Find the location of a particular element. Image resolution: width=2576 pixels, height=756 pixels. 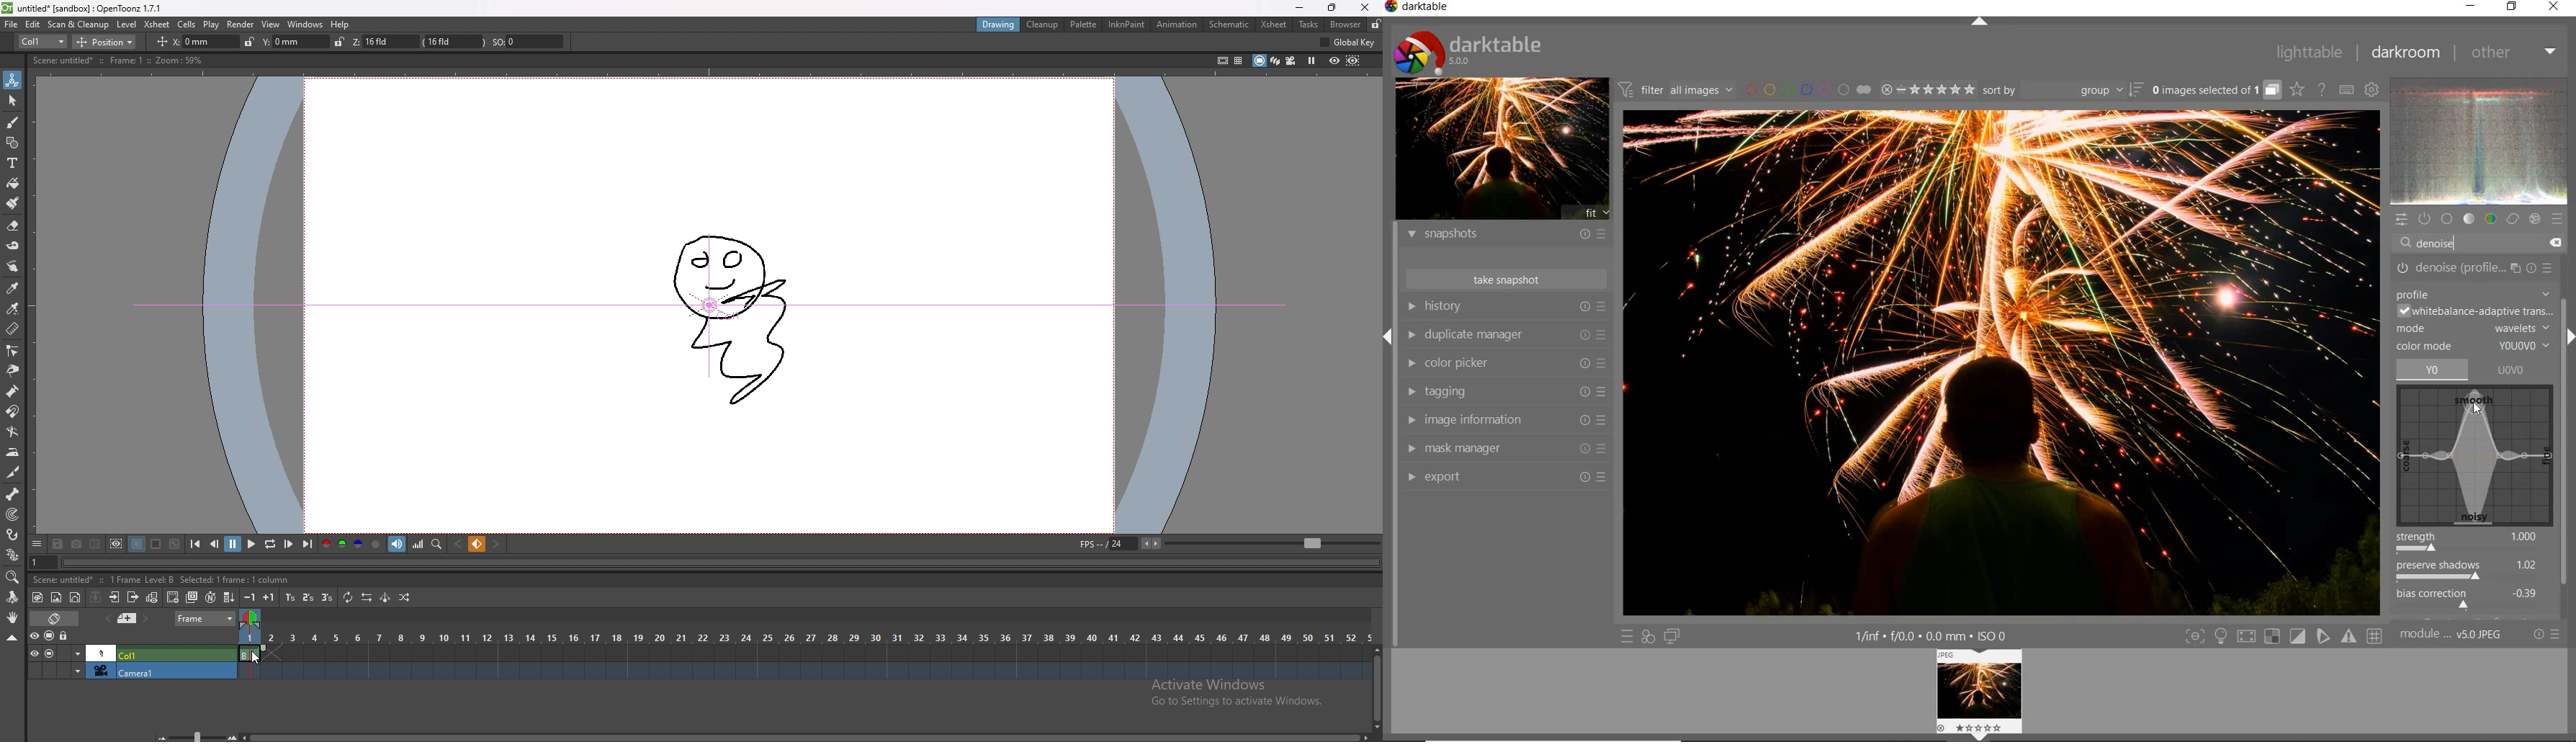

image preview is located at coordinates (1501, 149).